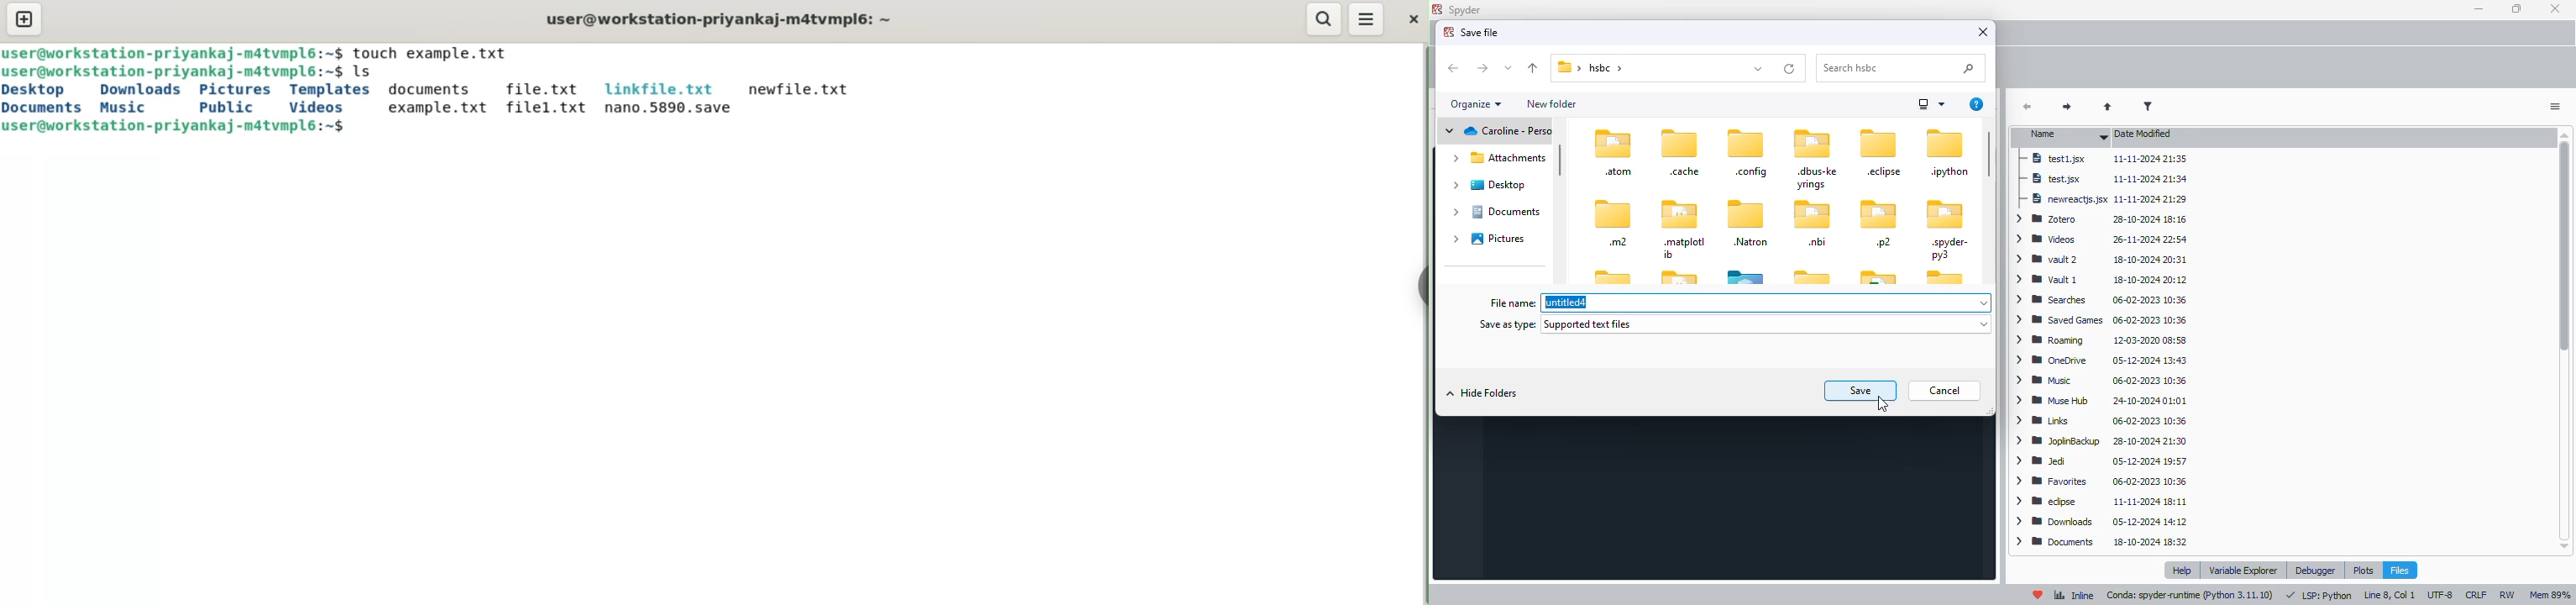 This screenshot has height=616, width=2576. What do you see at coordinates (2074, 596) in the screenshot?
I see `inline` at bounding box center [2074, 596].